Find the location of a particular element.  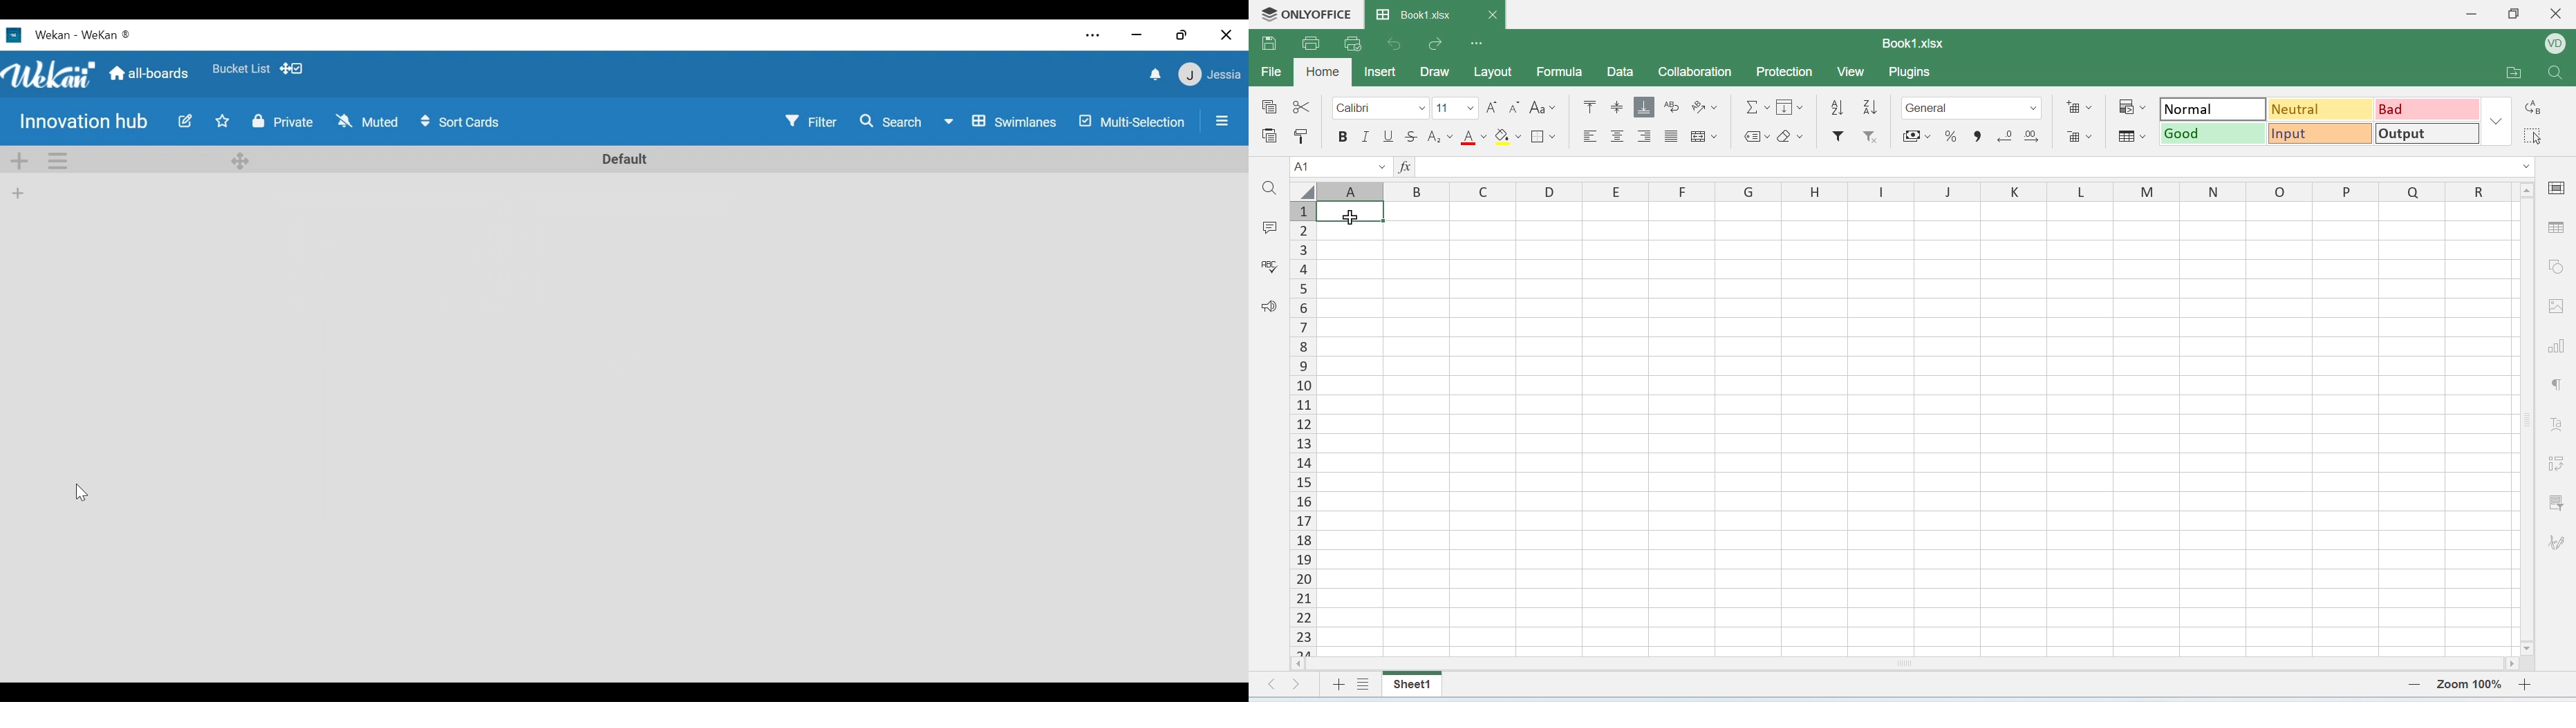

font style is located at coordinates (1548, 108).